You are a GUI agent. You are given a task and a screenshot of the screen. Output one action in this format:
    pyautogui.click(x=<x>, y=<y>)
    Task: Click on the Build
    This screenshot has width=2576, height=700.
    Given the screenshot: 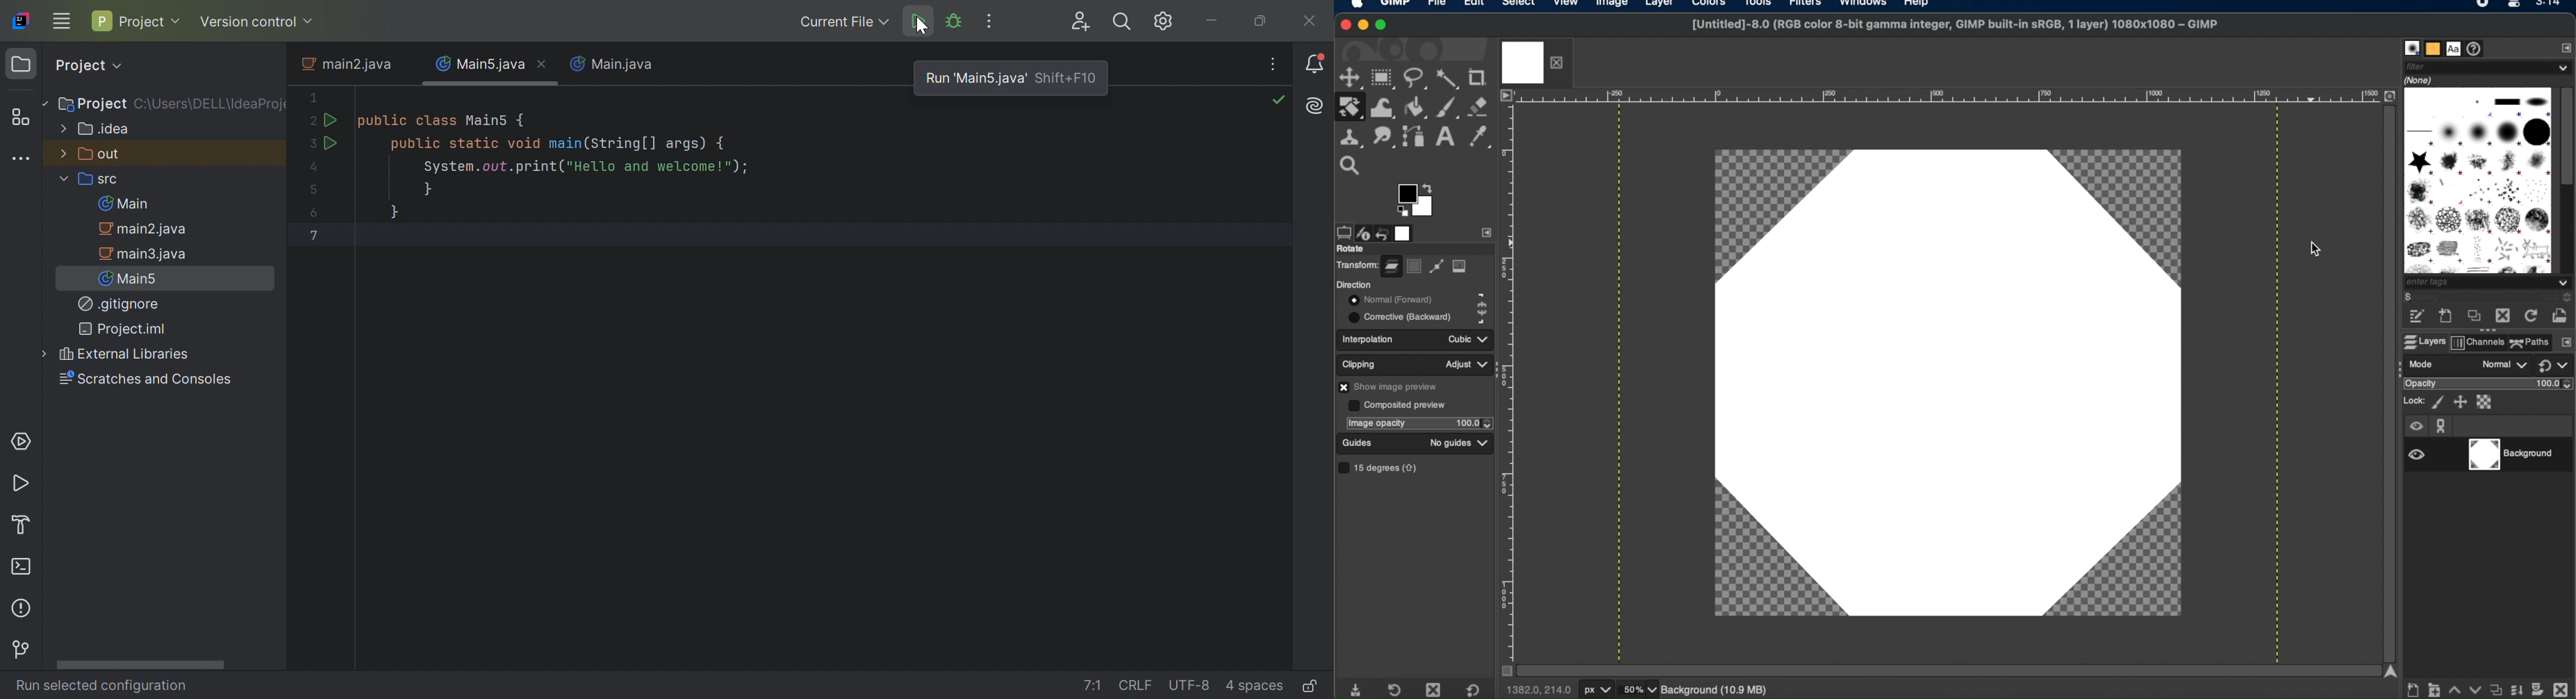 What is the action you would take?
    pyautogui.click(x=21, y=526)
    